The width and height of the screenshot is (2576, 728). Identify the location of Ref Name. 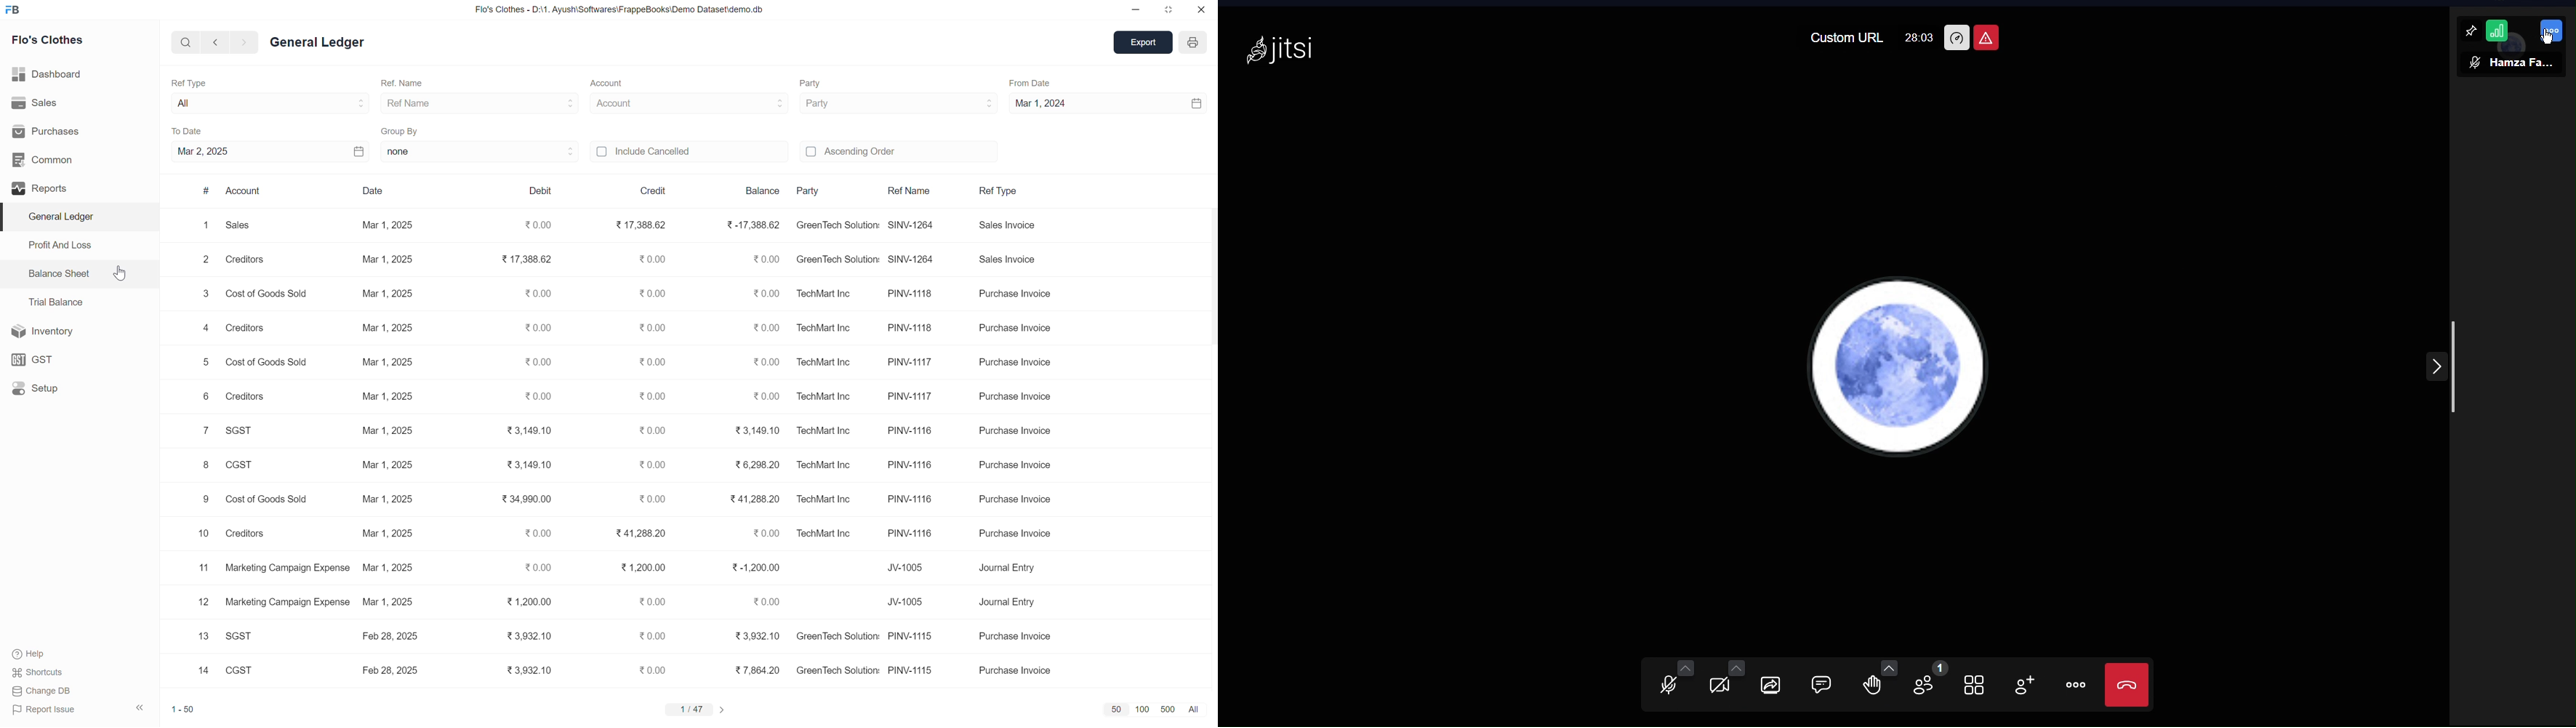
(904, 191).